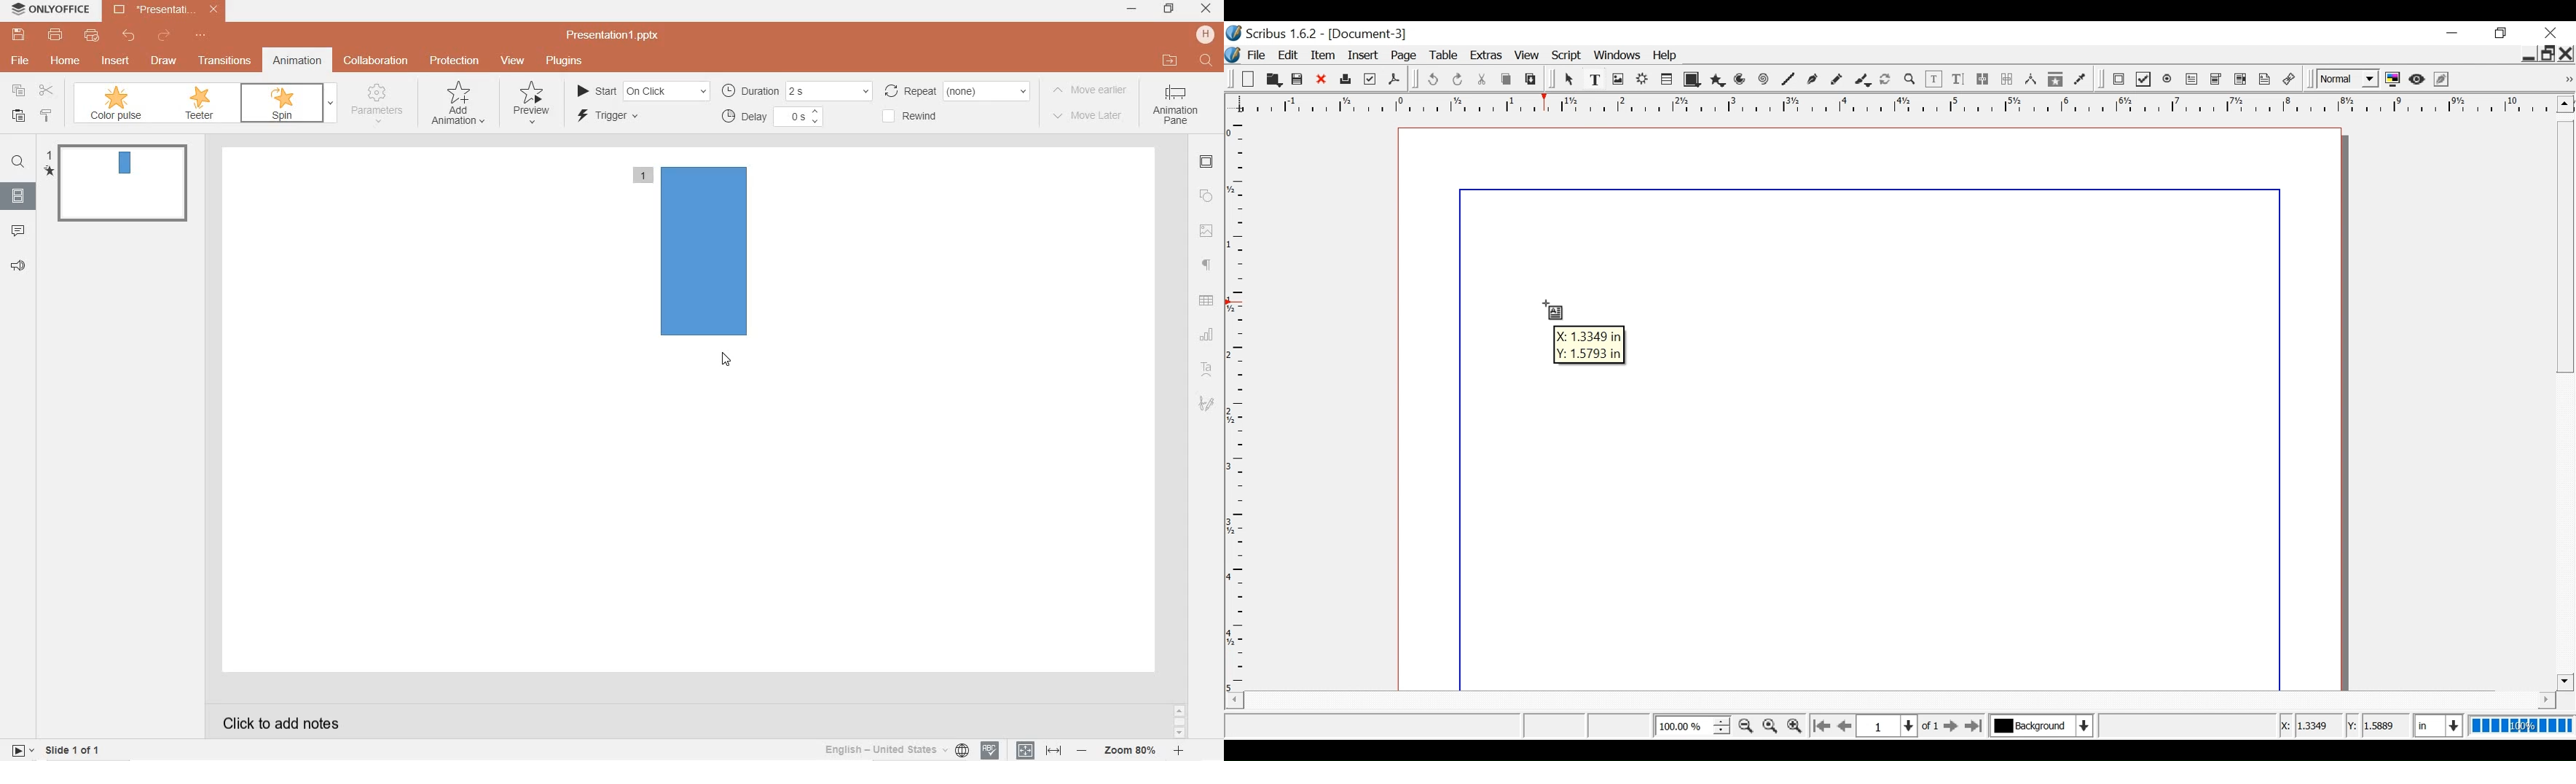 The width and height of the screenshot is (2576, 784). I want to click on animation, so click(298, 61).